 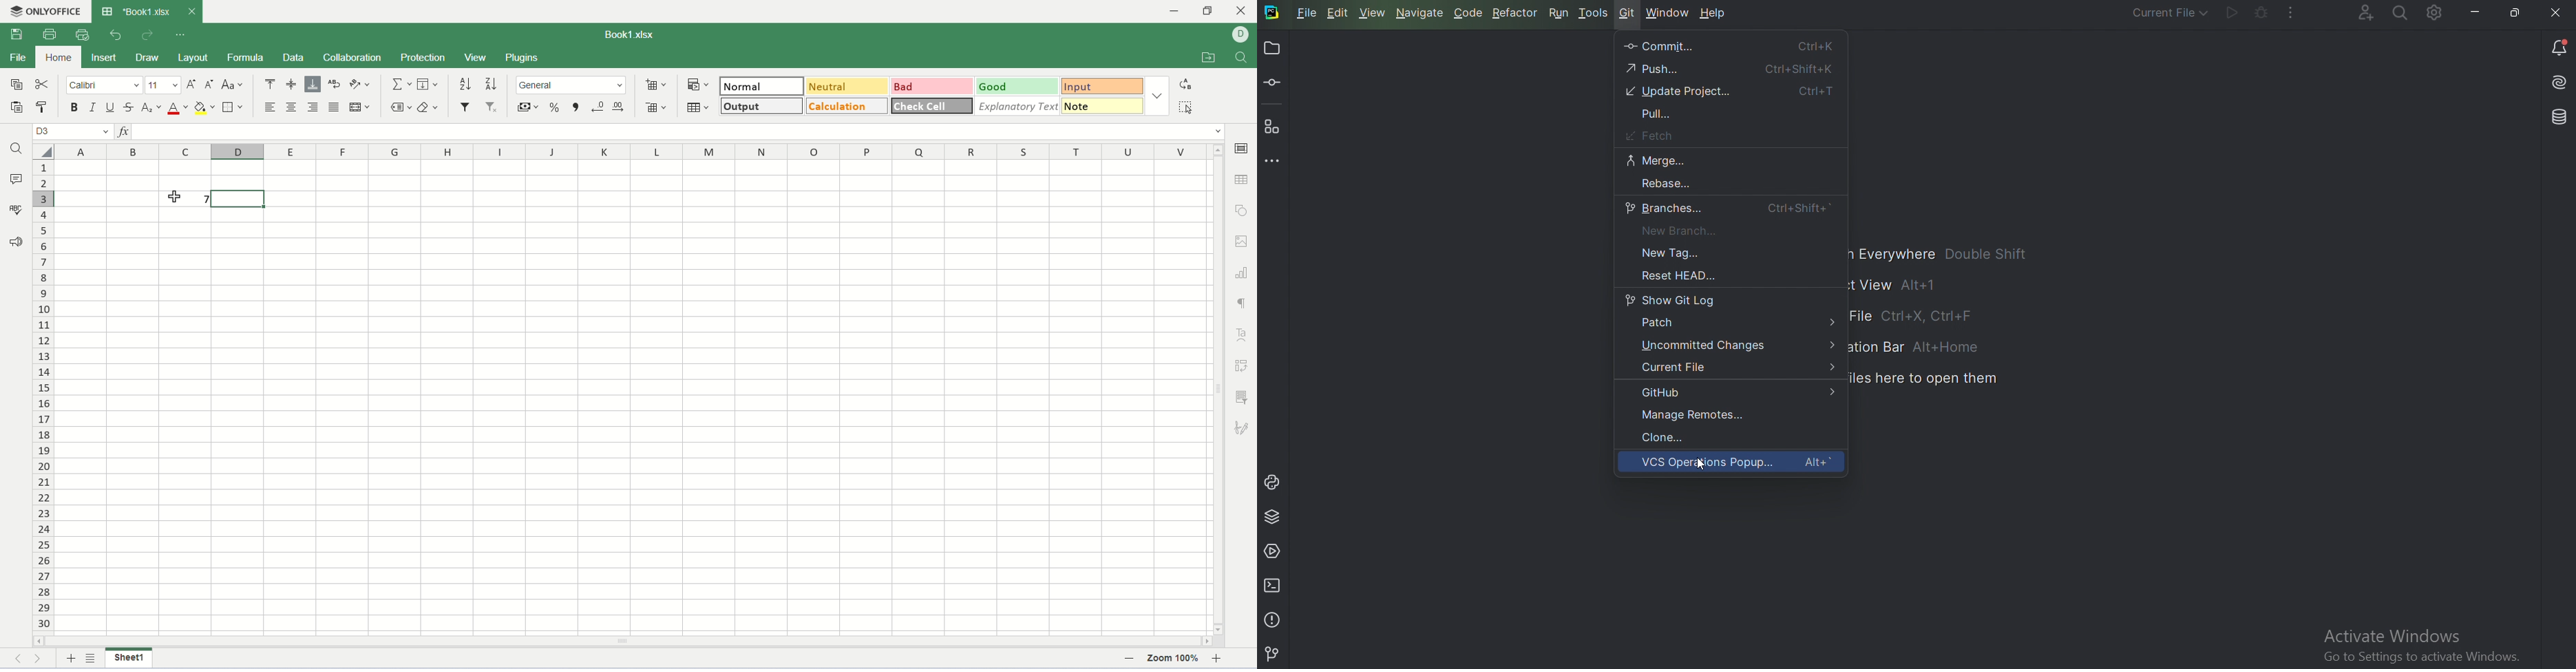 I want to click on sort ascending, so click(x=466, y=84).